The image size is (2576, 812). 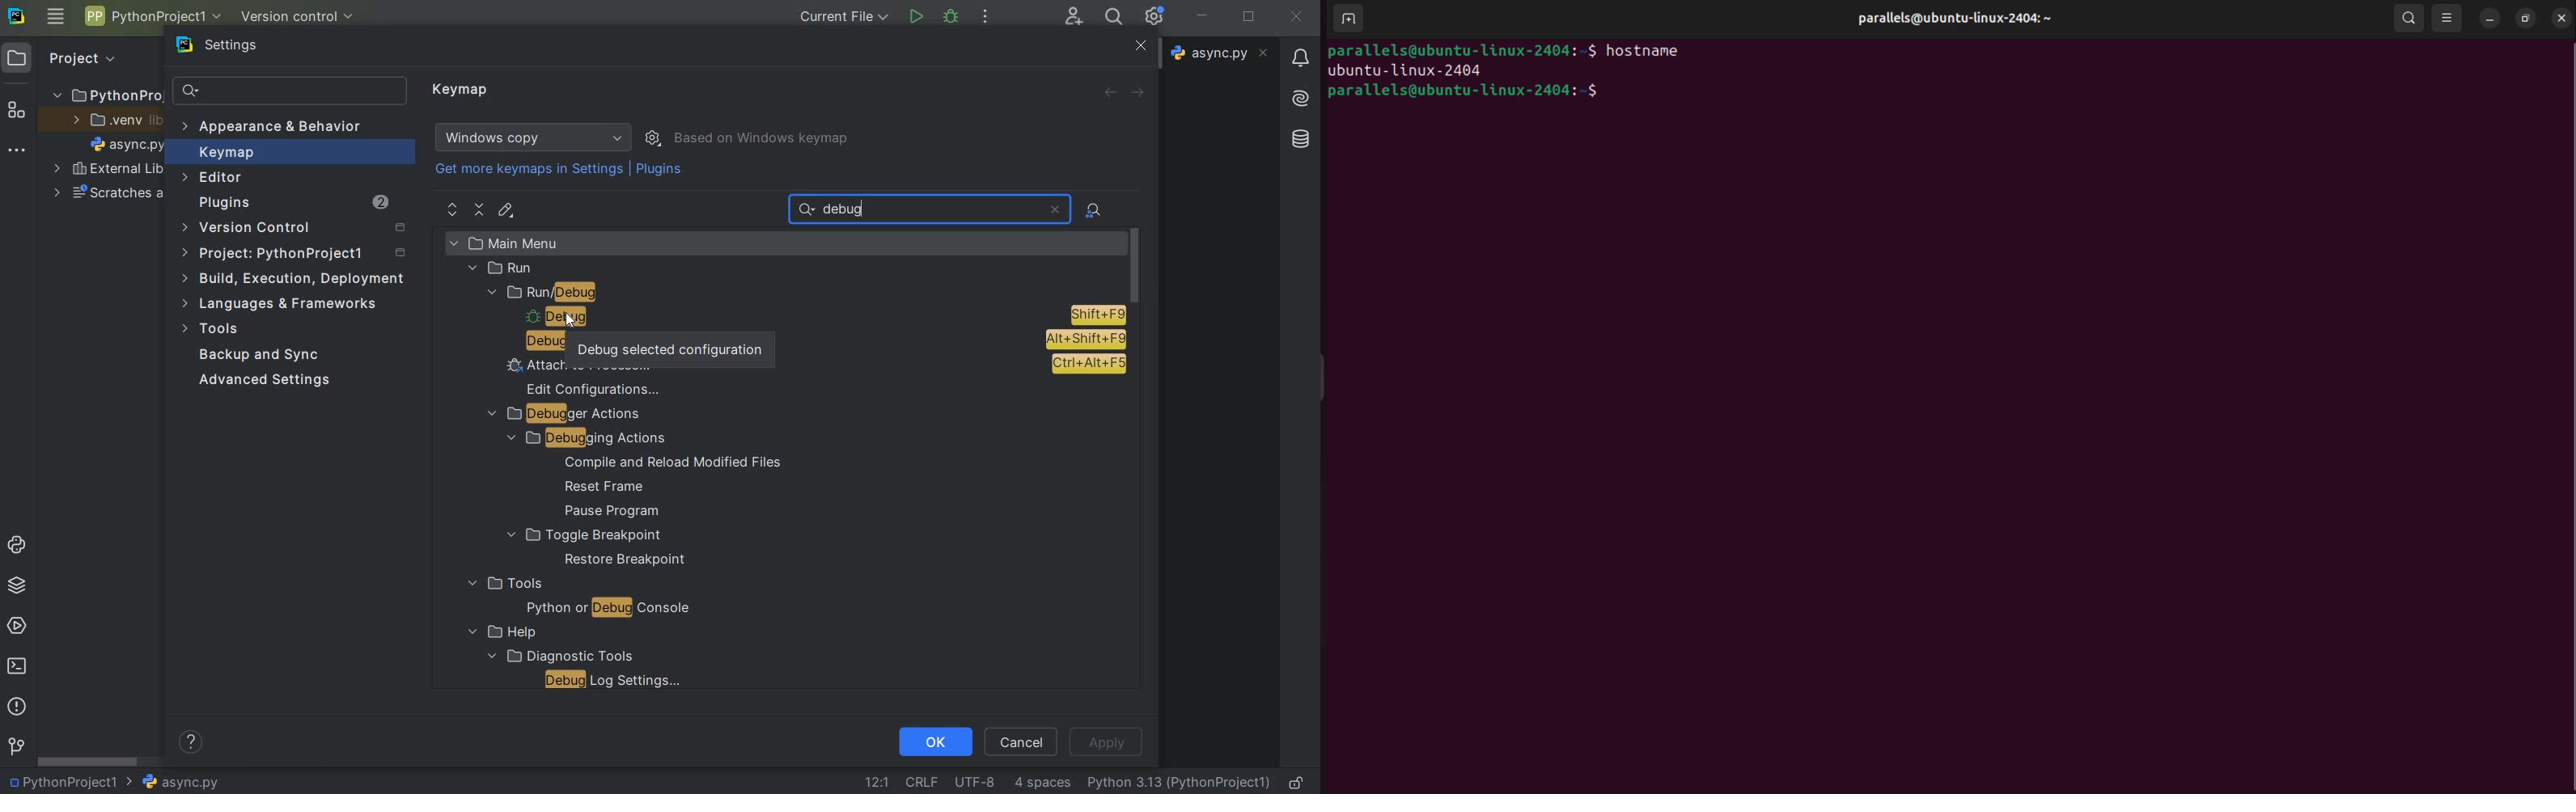 I want to click on more actions, so click(x=985, y=18).